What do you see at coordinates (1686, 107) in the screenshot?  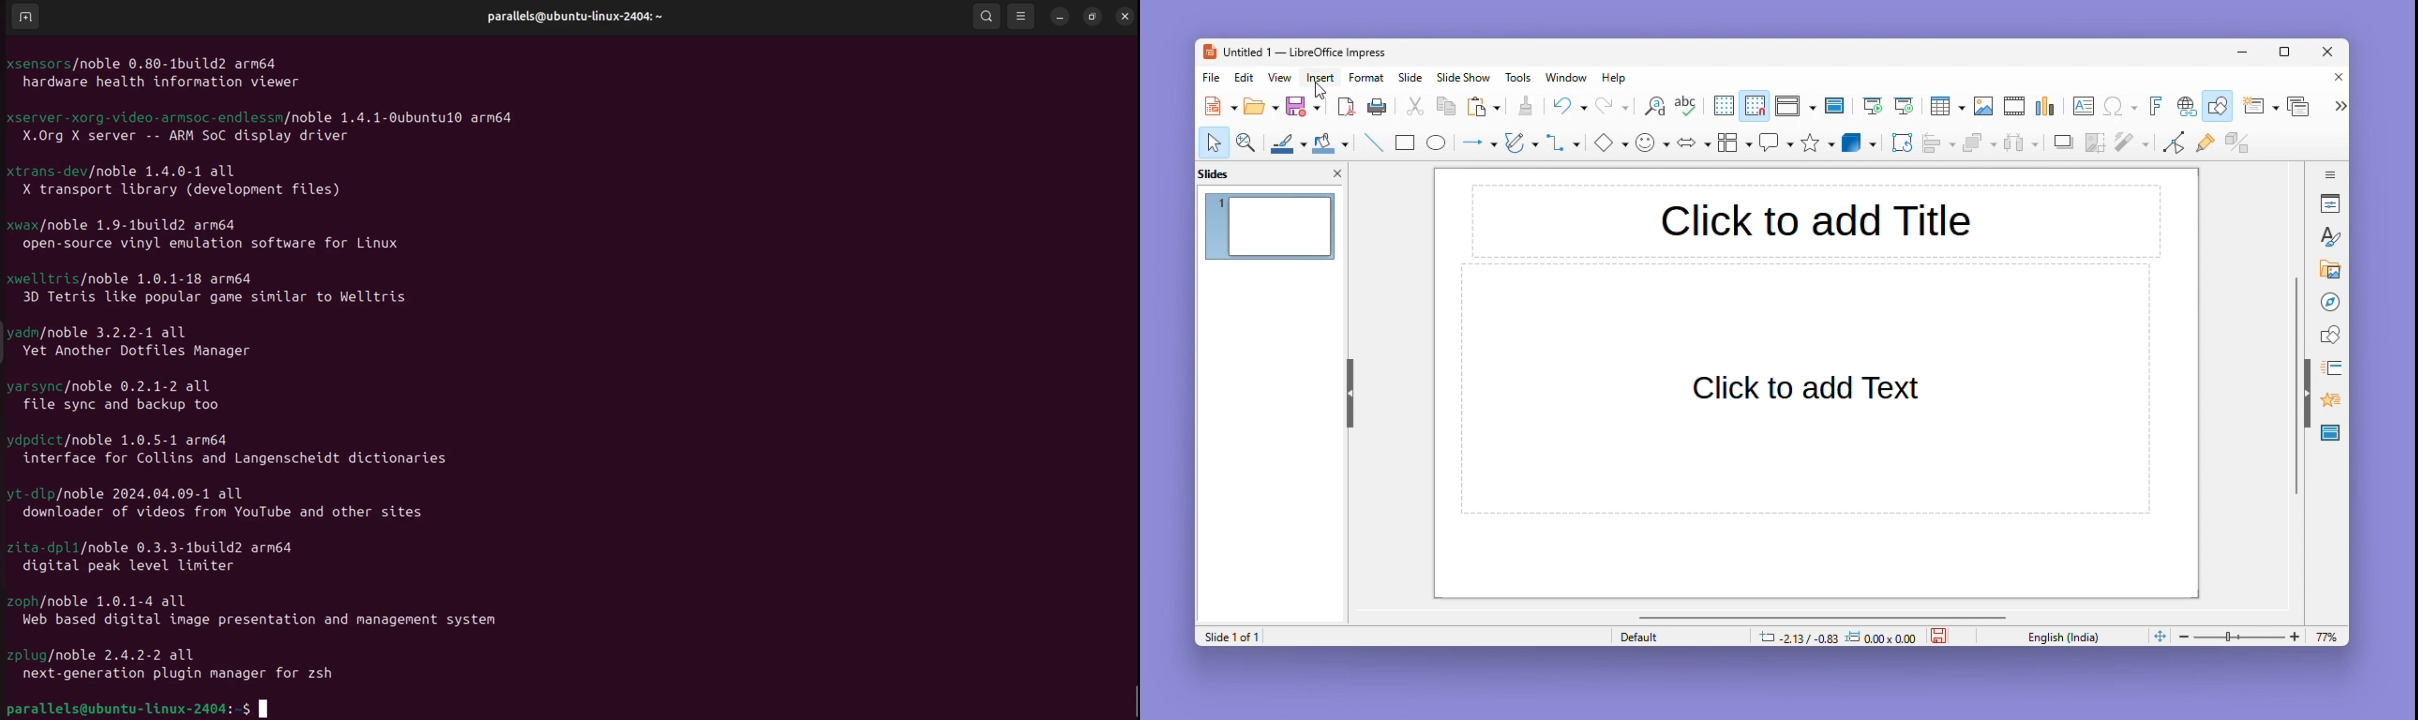 I see `spelling` at bounding box center [1686, 107].